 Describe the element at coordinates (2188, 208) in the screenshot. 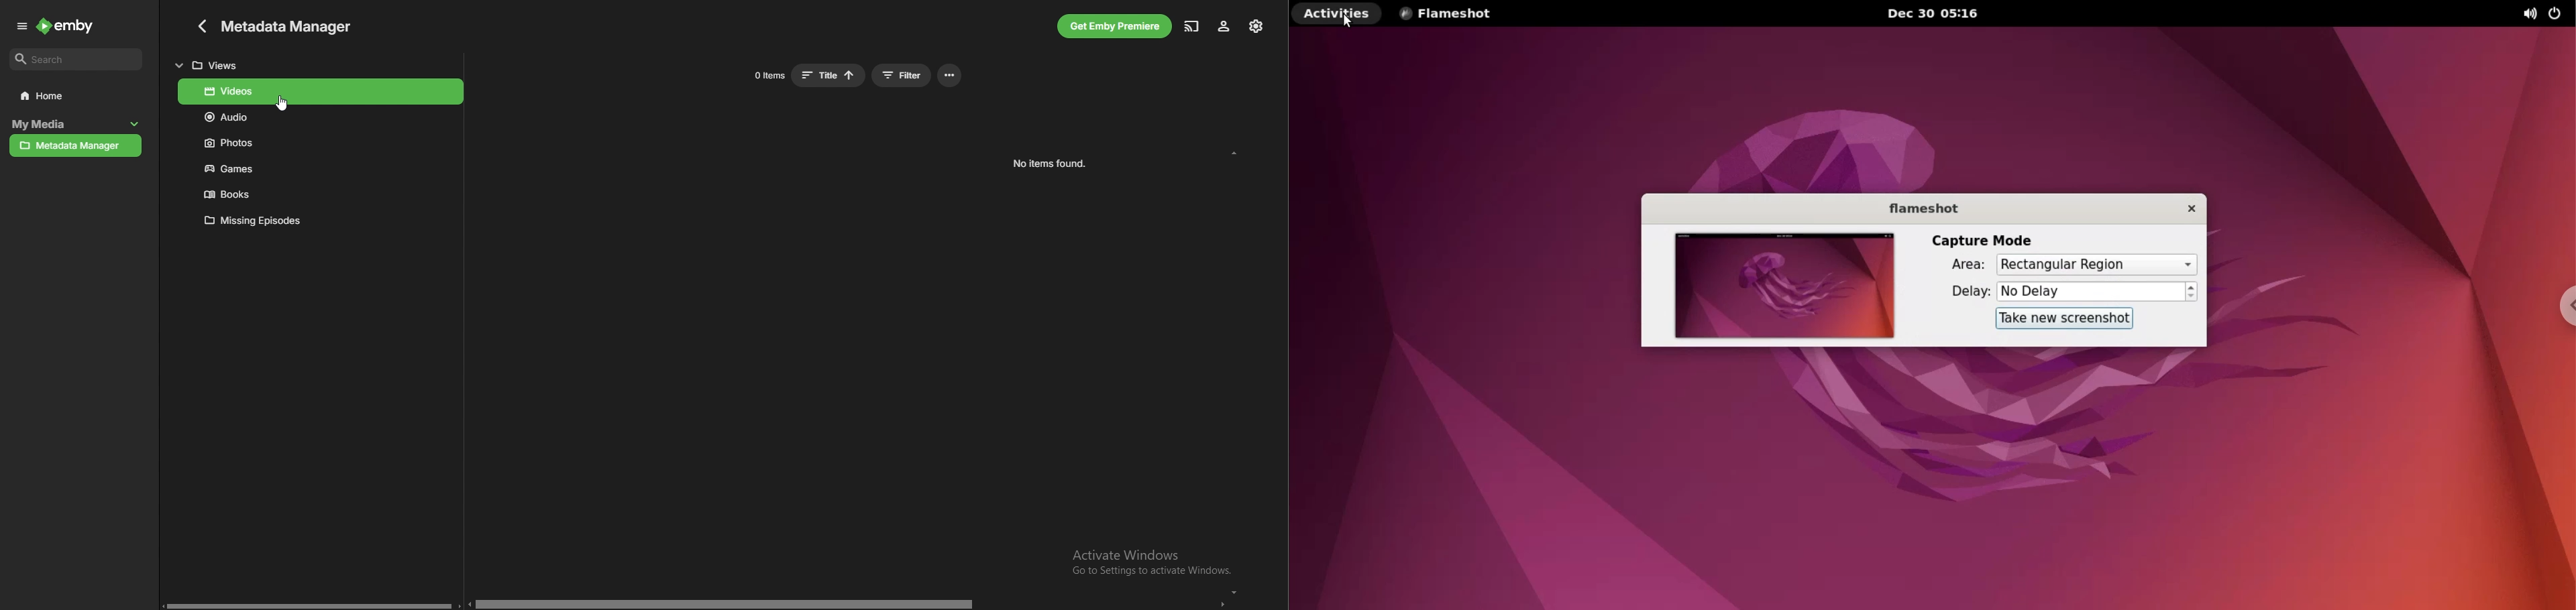

I see `close ` at that location.